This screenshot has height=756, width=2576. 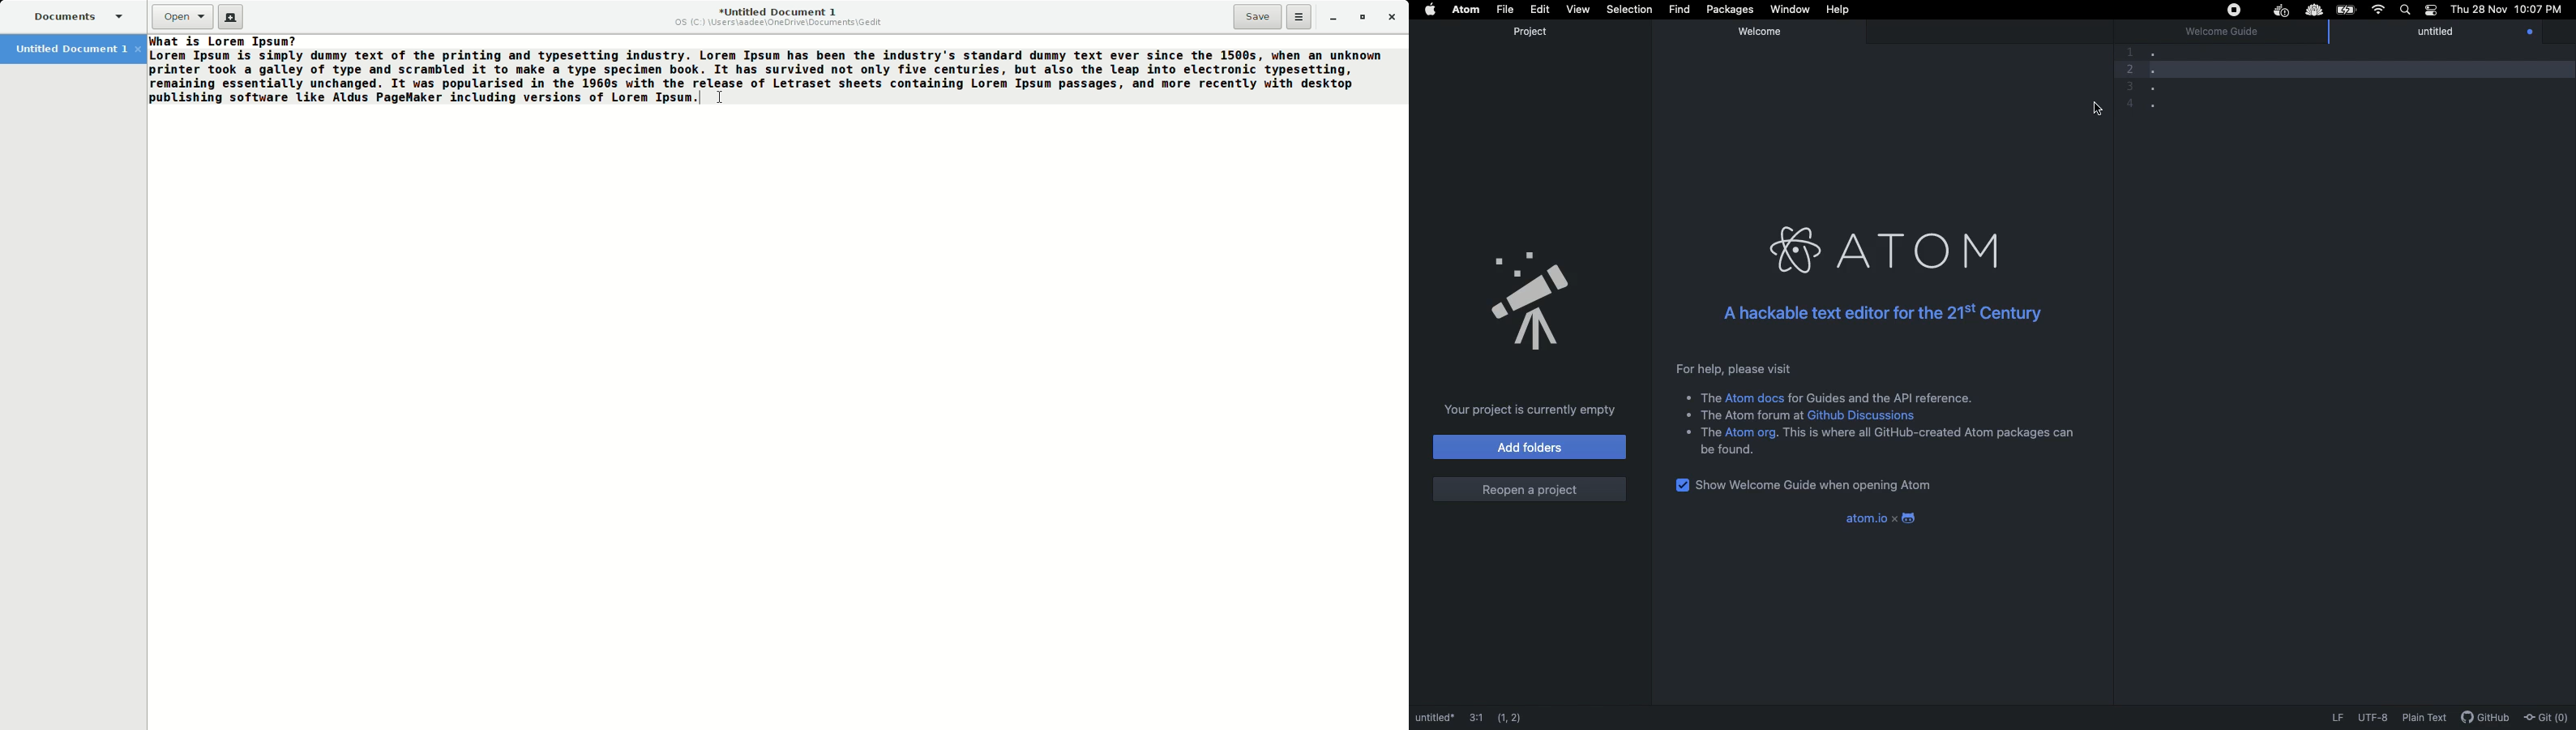 I want to click on text, so click(x=1746, y=414).